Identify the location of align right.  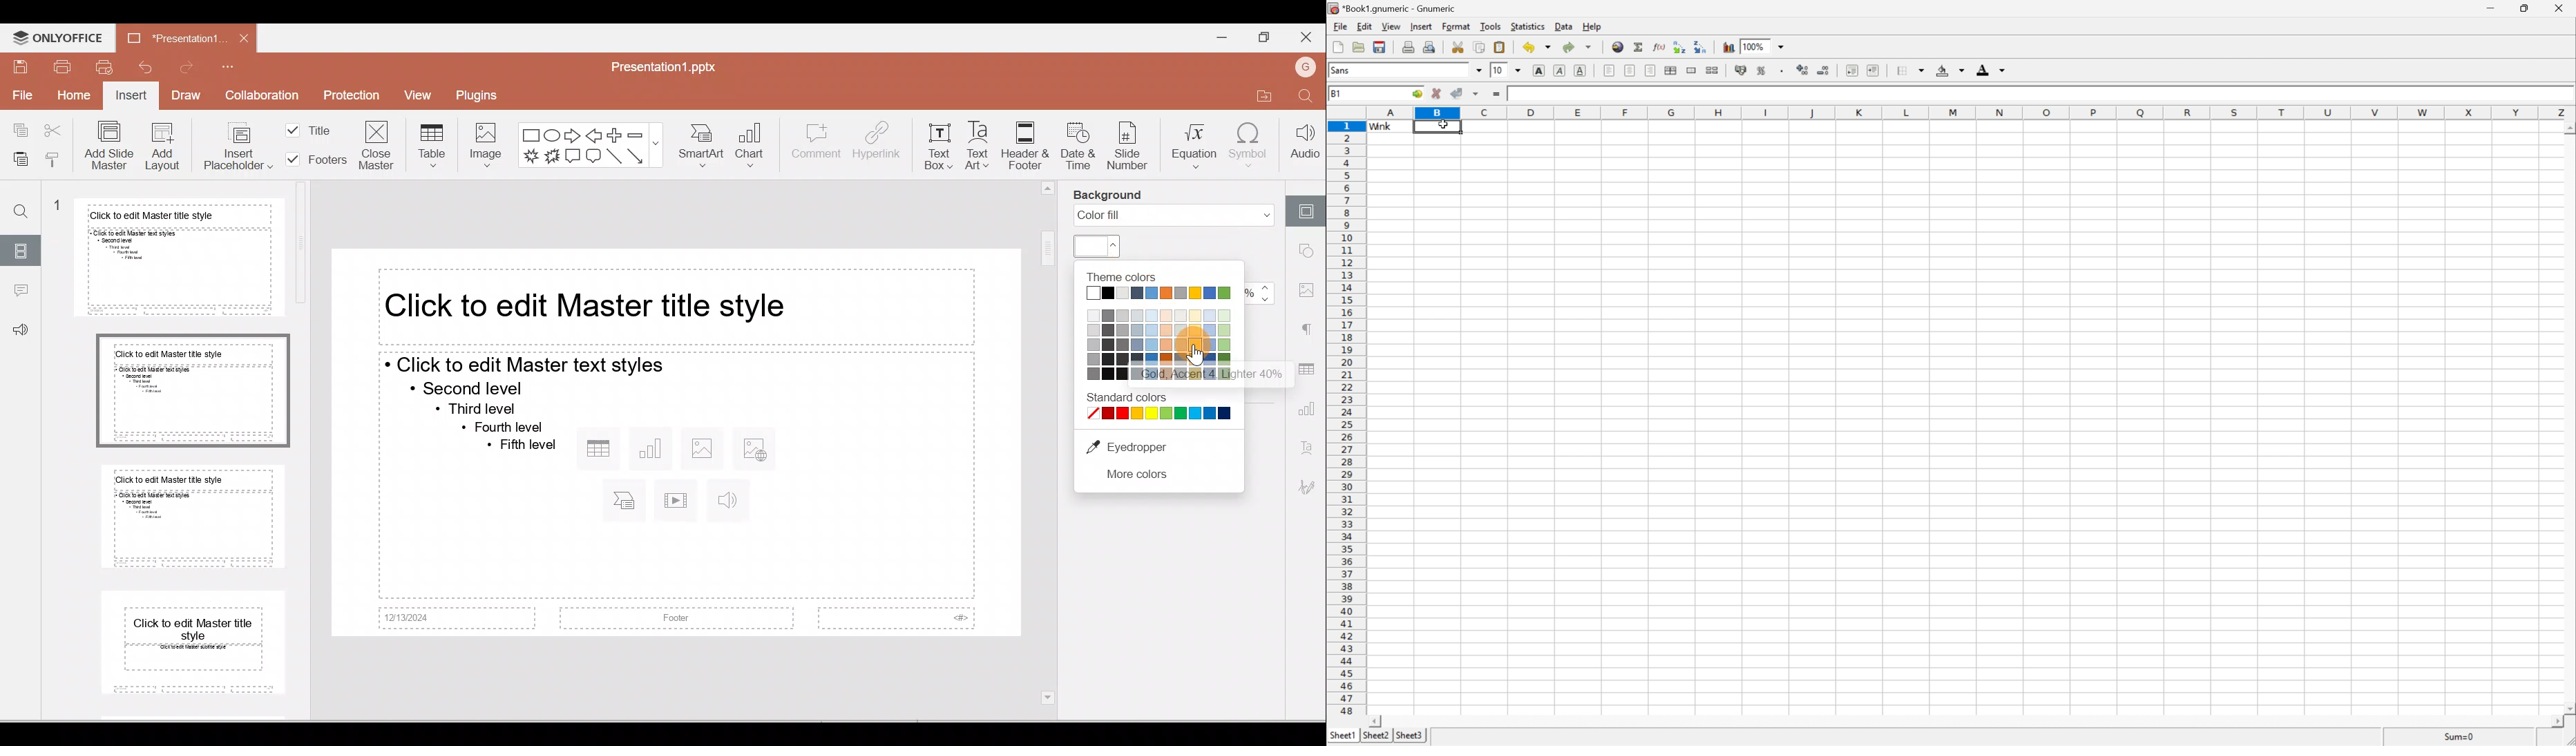
(1651, 70).